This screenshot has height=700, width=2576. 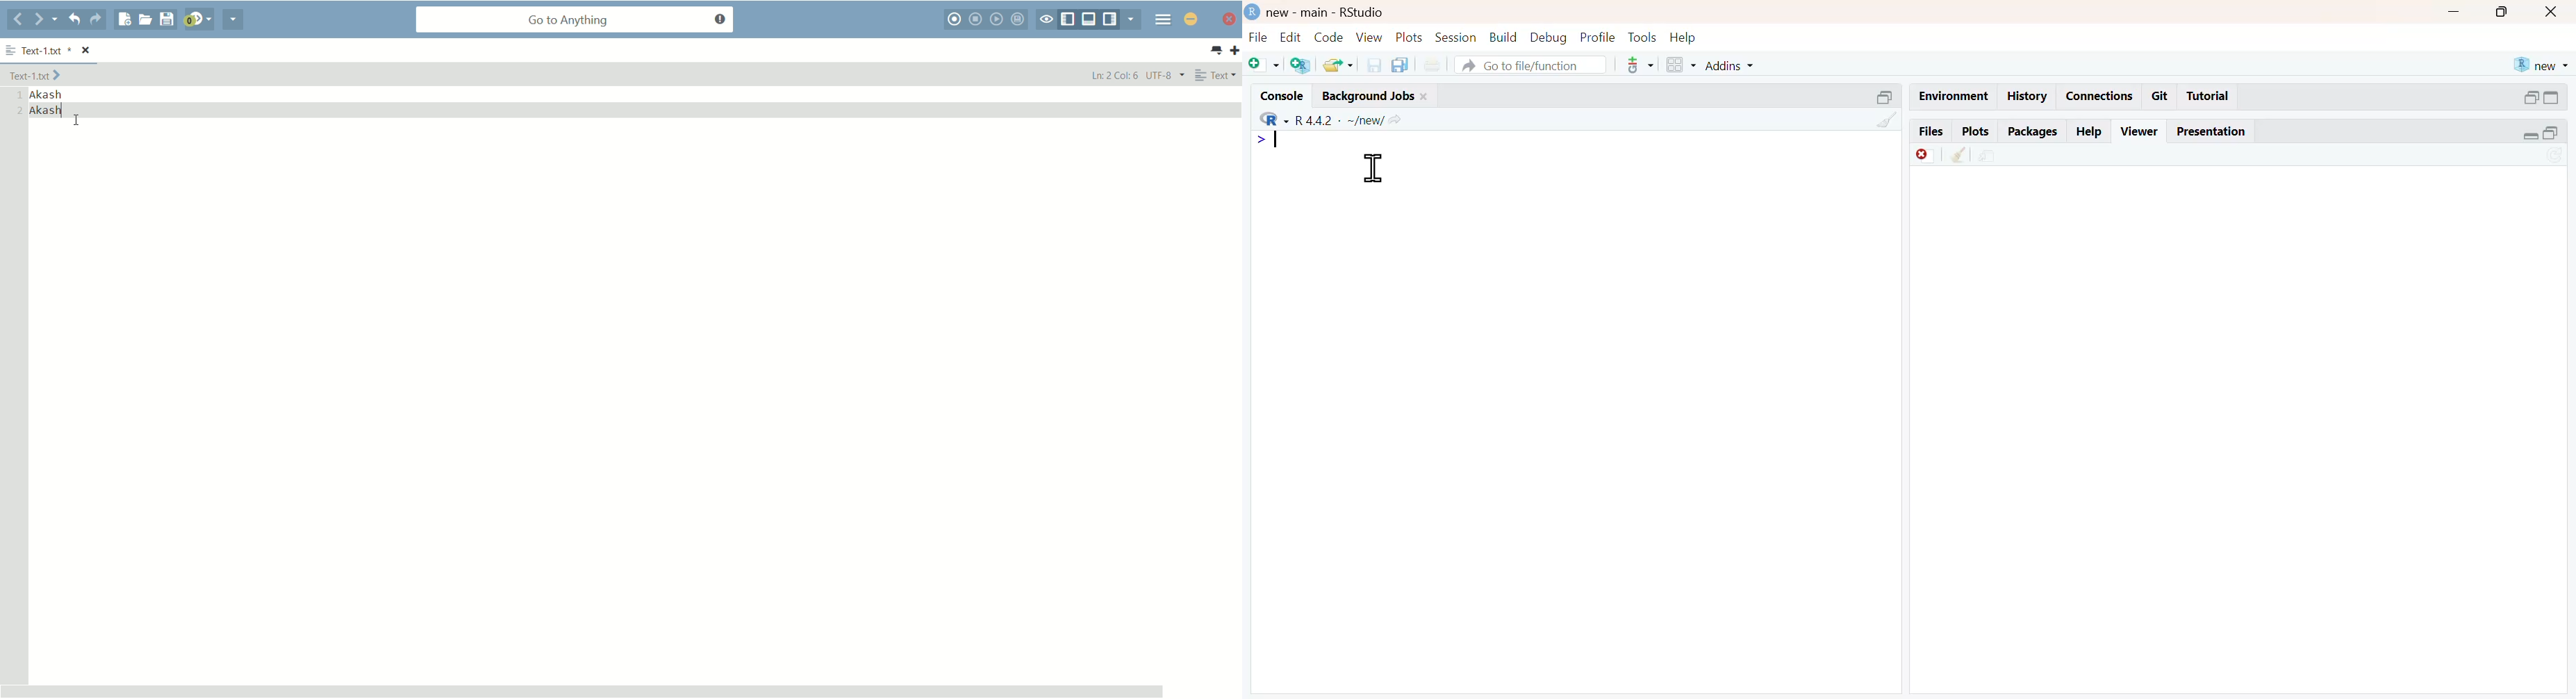 I want to click on packages, so click(x=2032, y=132).